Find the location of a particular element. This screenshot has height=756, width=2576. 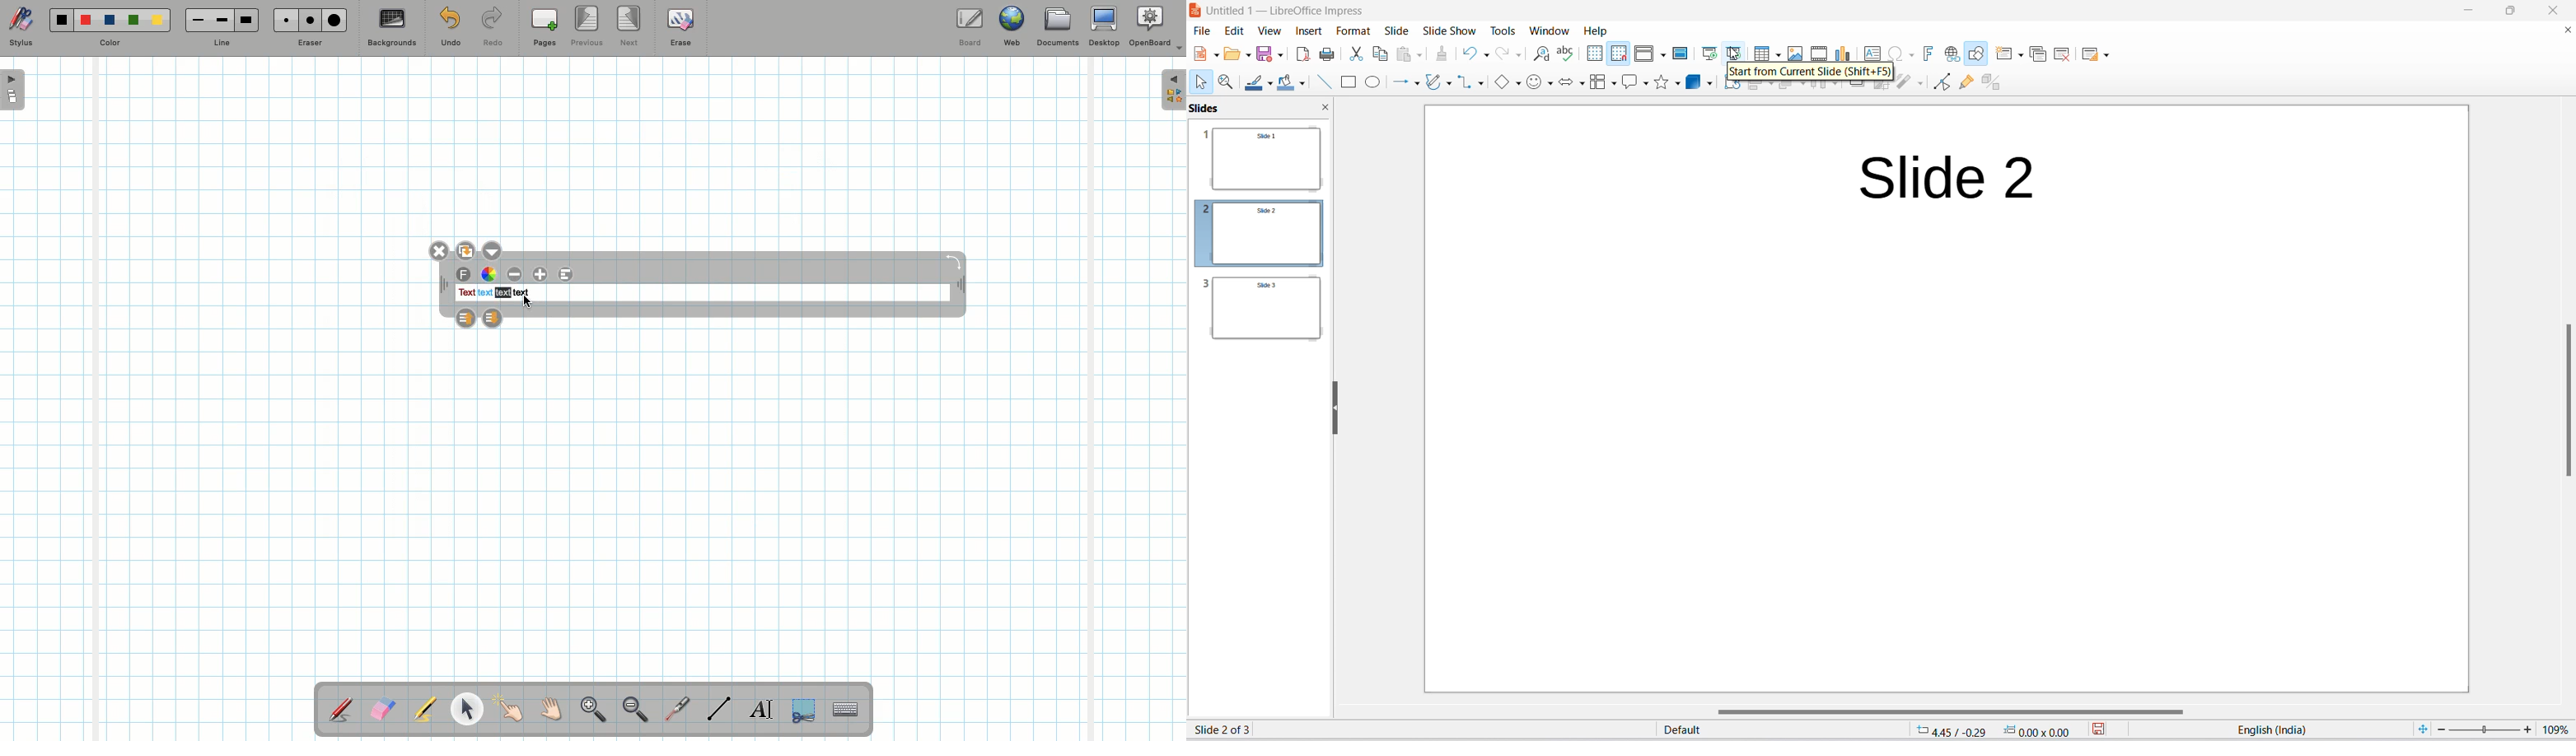

connectors is located at coordinates (1463, 85).